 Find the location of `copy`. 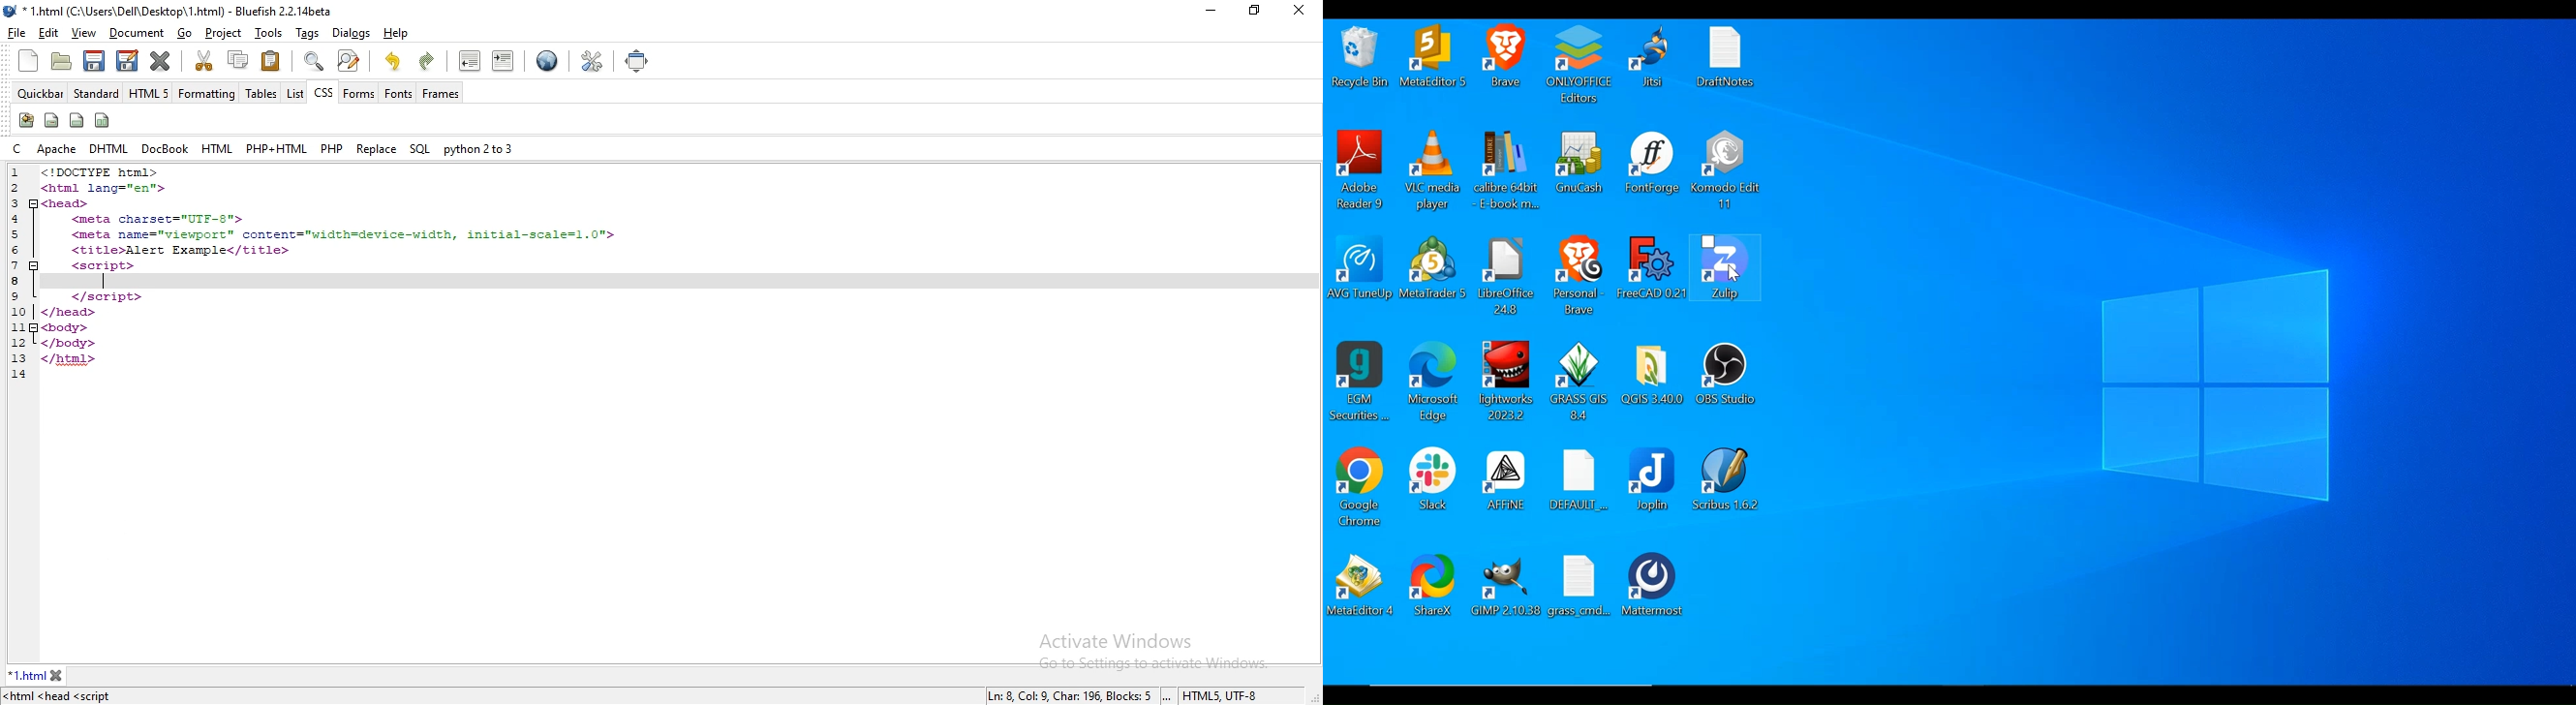

copy is located at coordinates (236, 62).